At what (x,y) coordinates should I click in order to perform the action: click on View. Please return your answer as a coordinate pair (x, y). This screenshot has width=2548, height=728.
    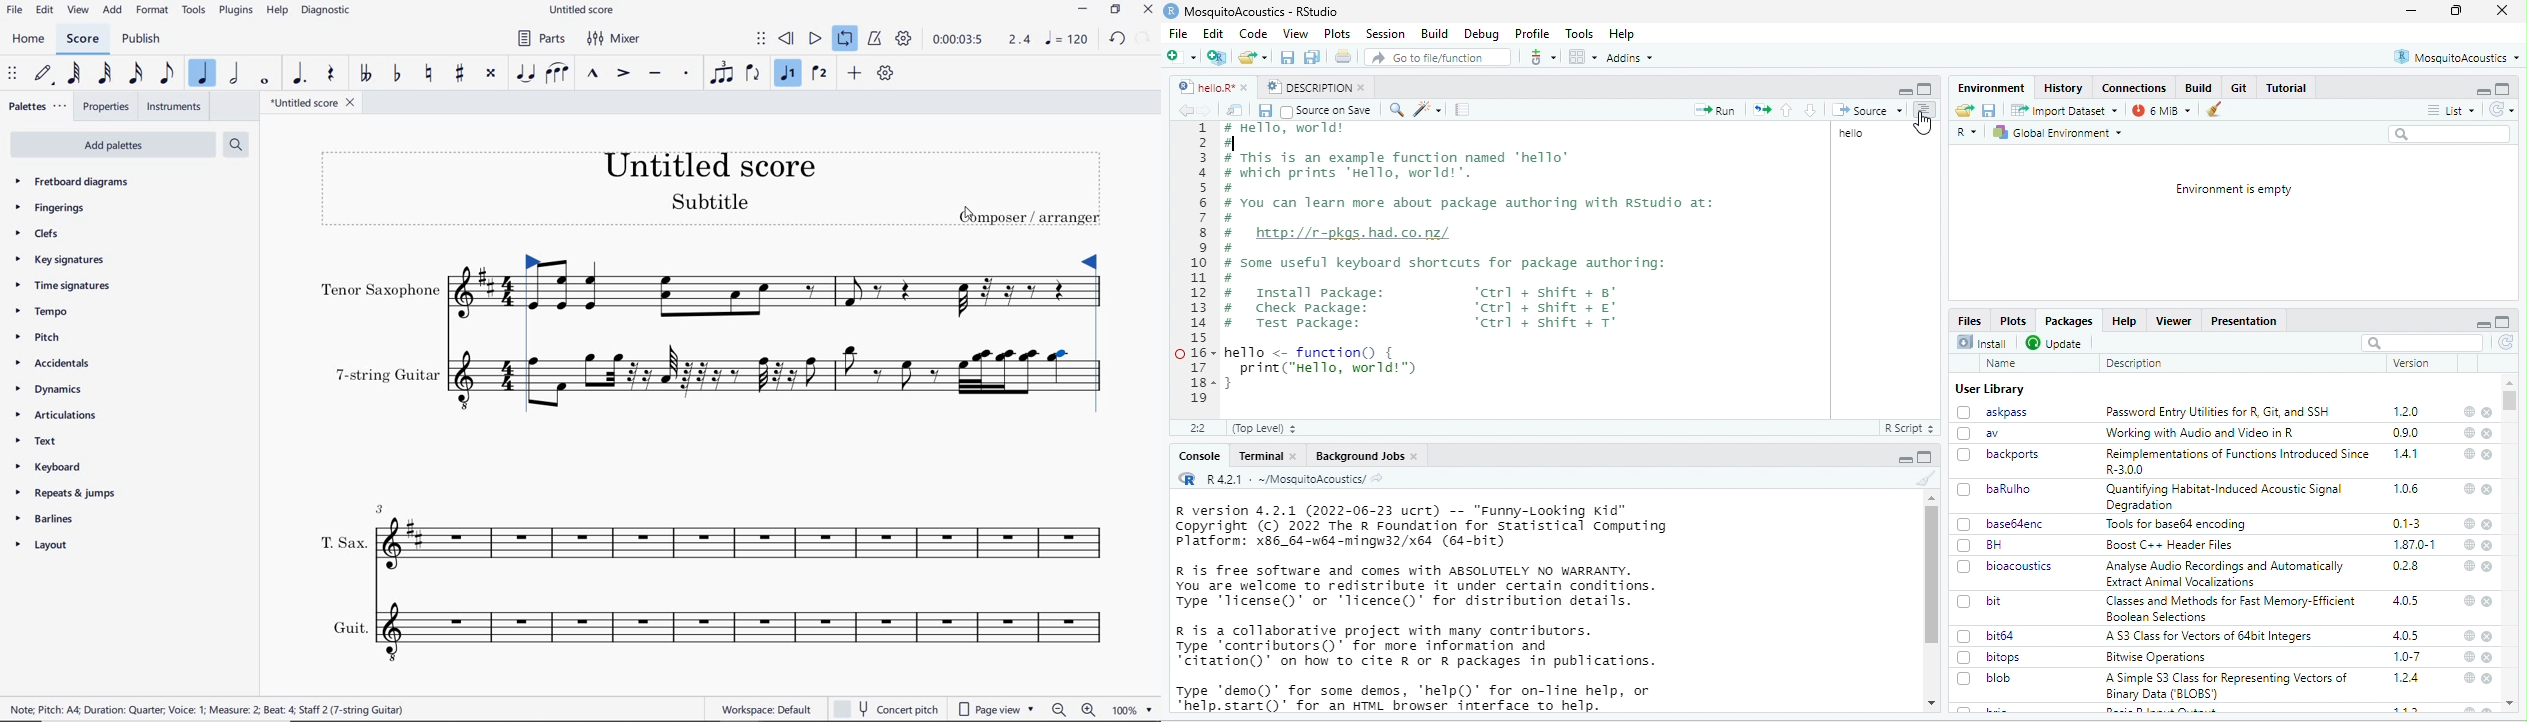
    Looking at the image, I should click on (1295, 32).